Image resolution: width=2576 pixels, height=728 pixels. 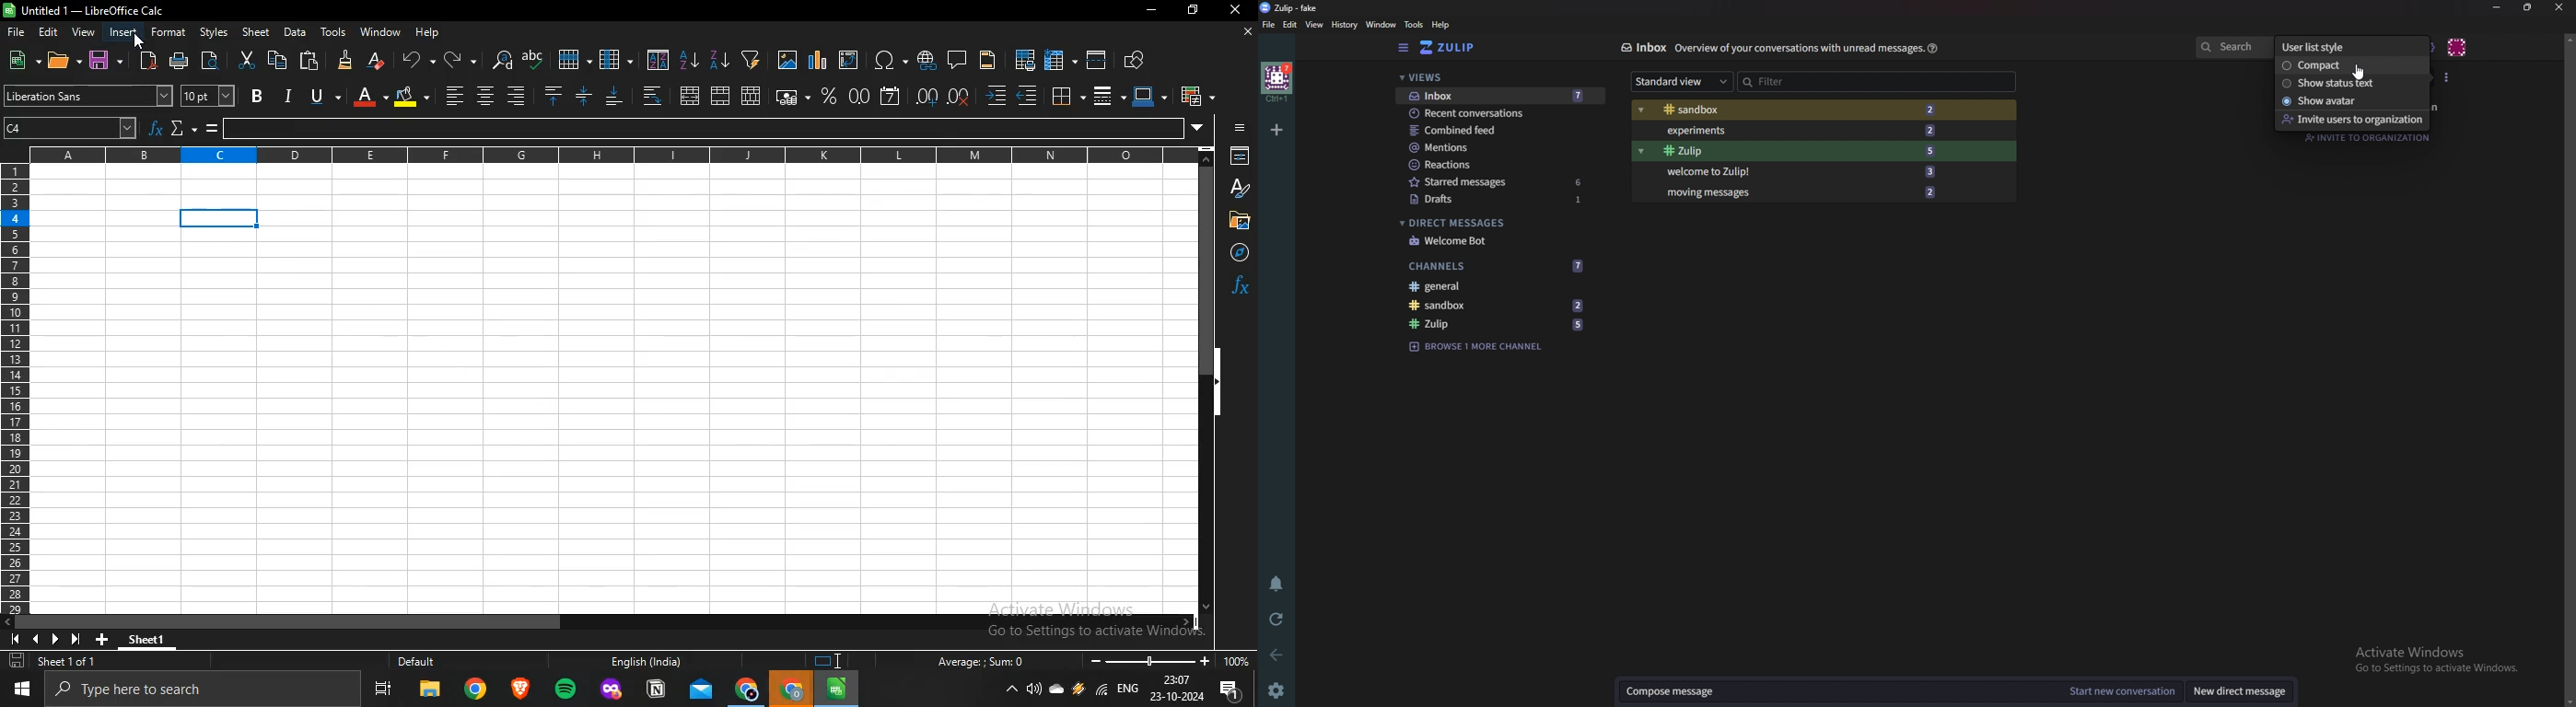 What do you see at coordinates (1639, 47) in the screenshot?
I see `Inbox` at bounding box center [1639, 47].